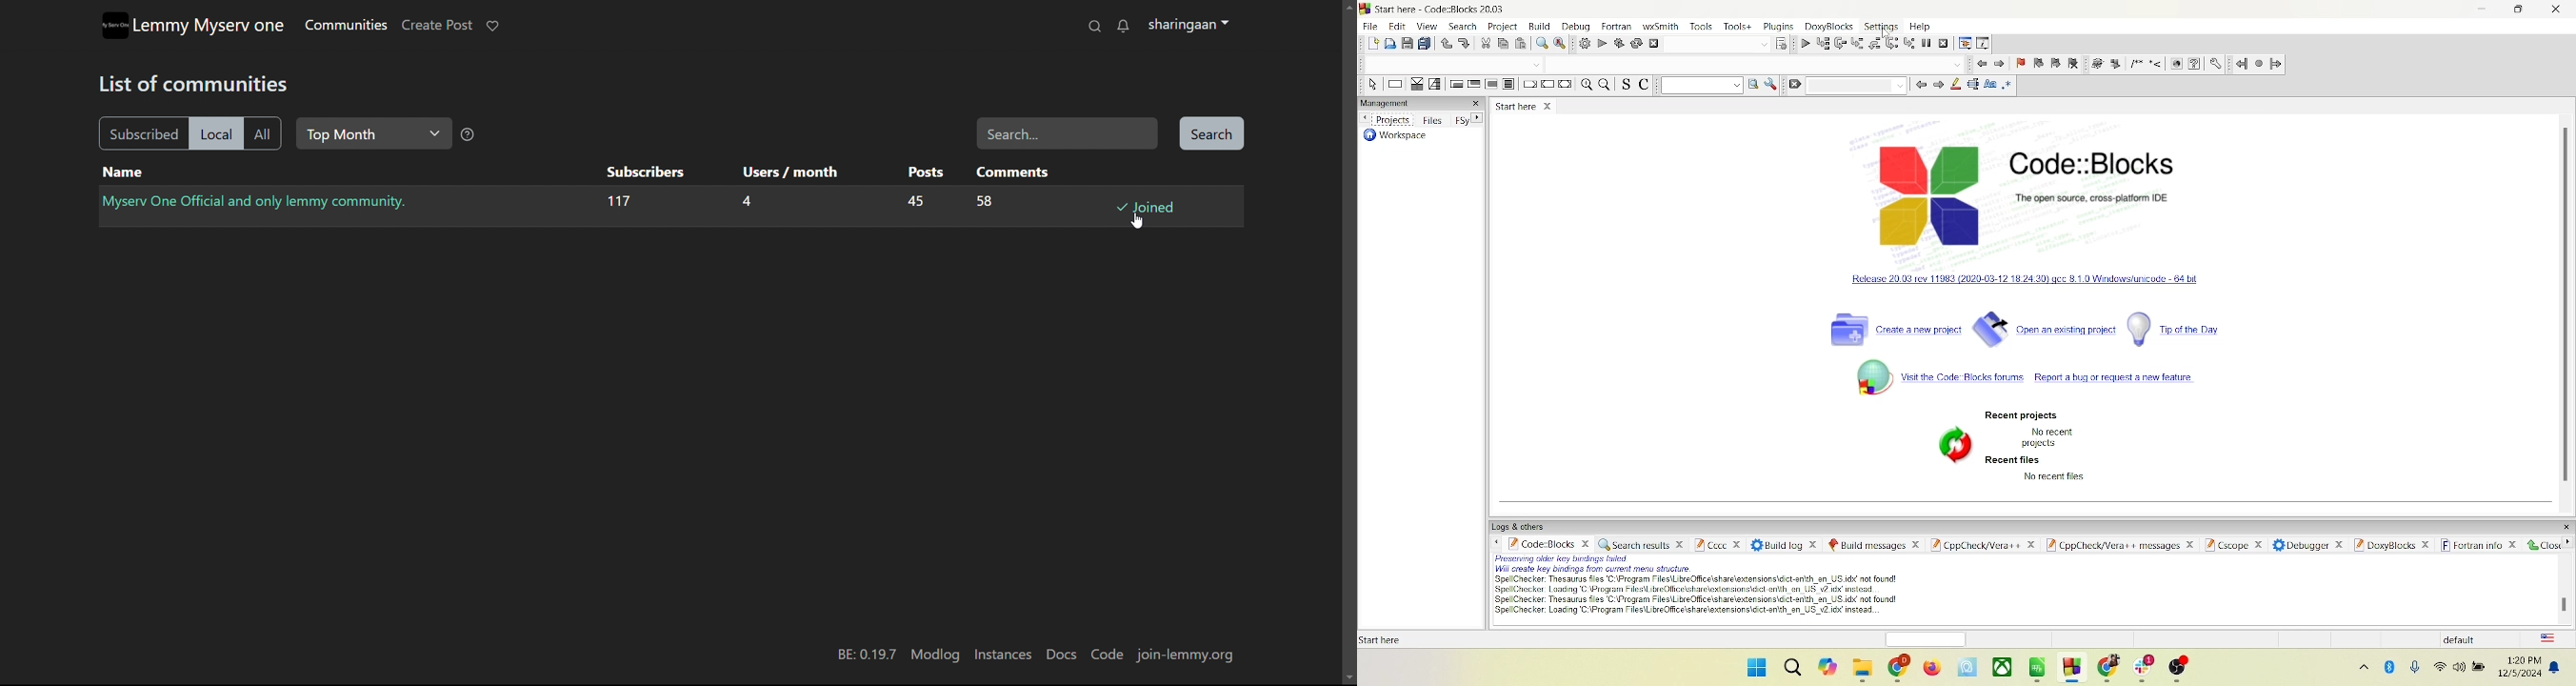 The height and width of the screenshot is (700, 2576). I want to click on docs, so click(1060, 655).